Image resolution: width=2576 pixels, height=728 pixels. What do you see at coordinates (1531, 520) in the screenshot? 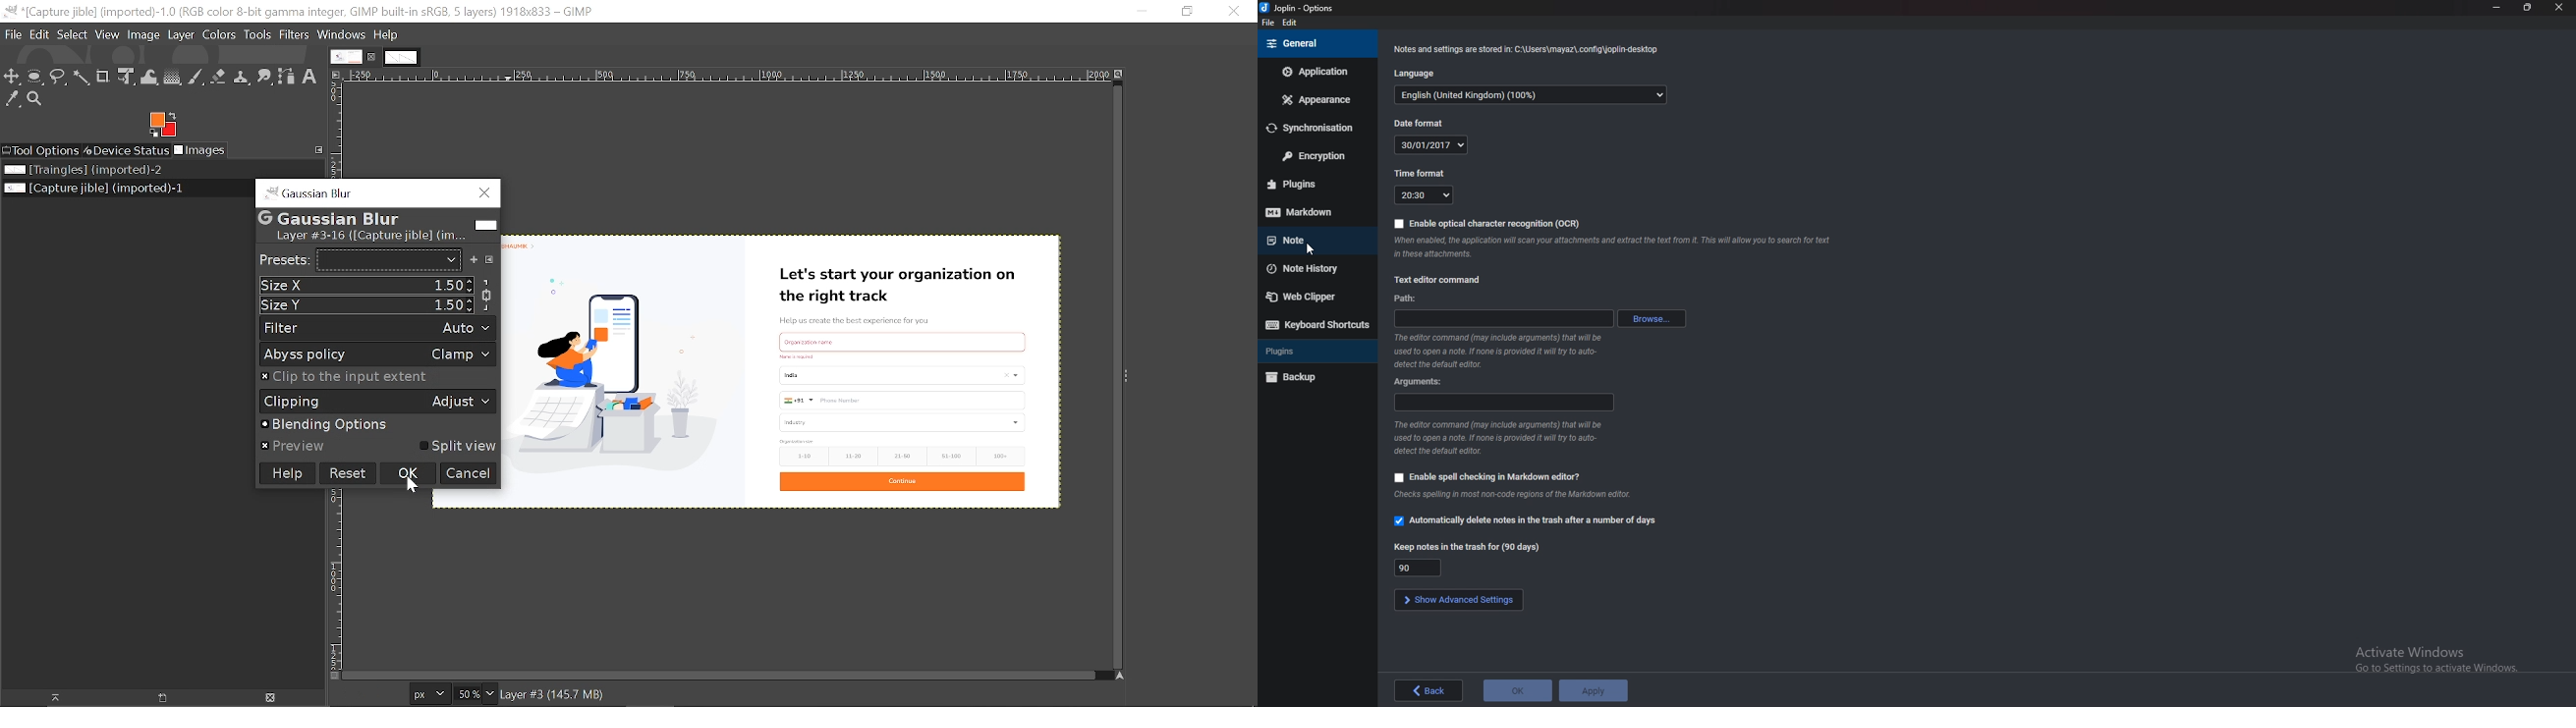
I see `Automatically delete notes` at bounding box center [1531, 520].